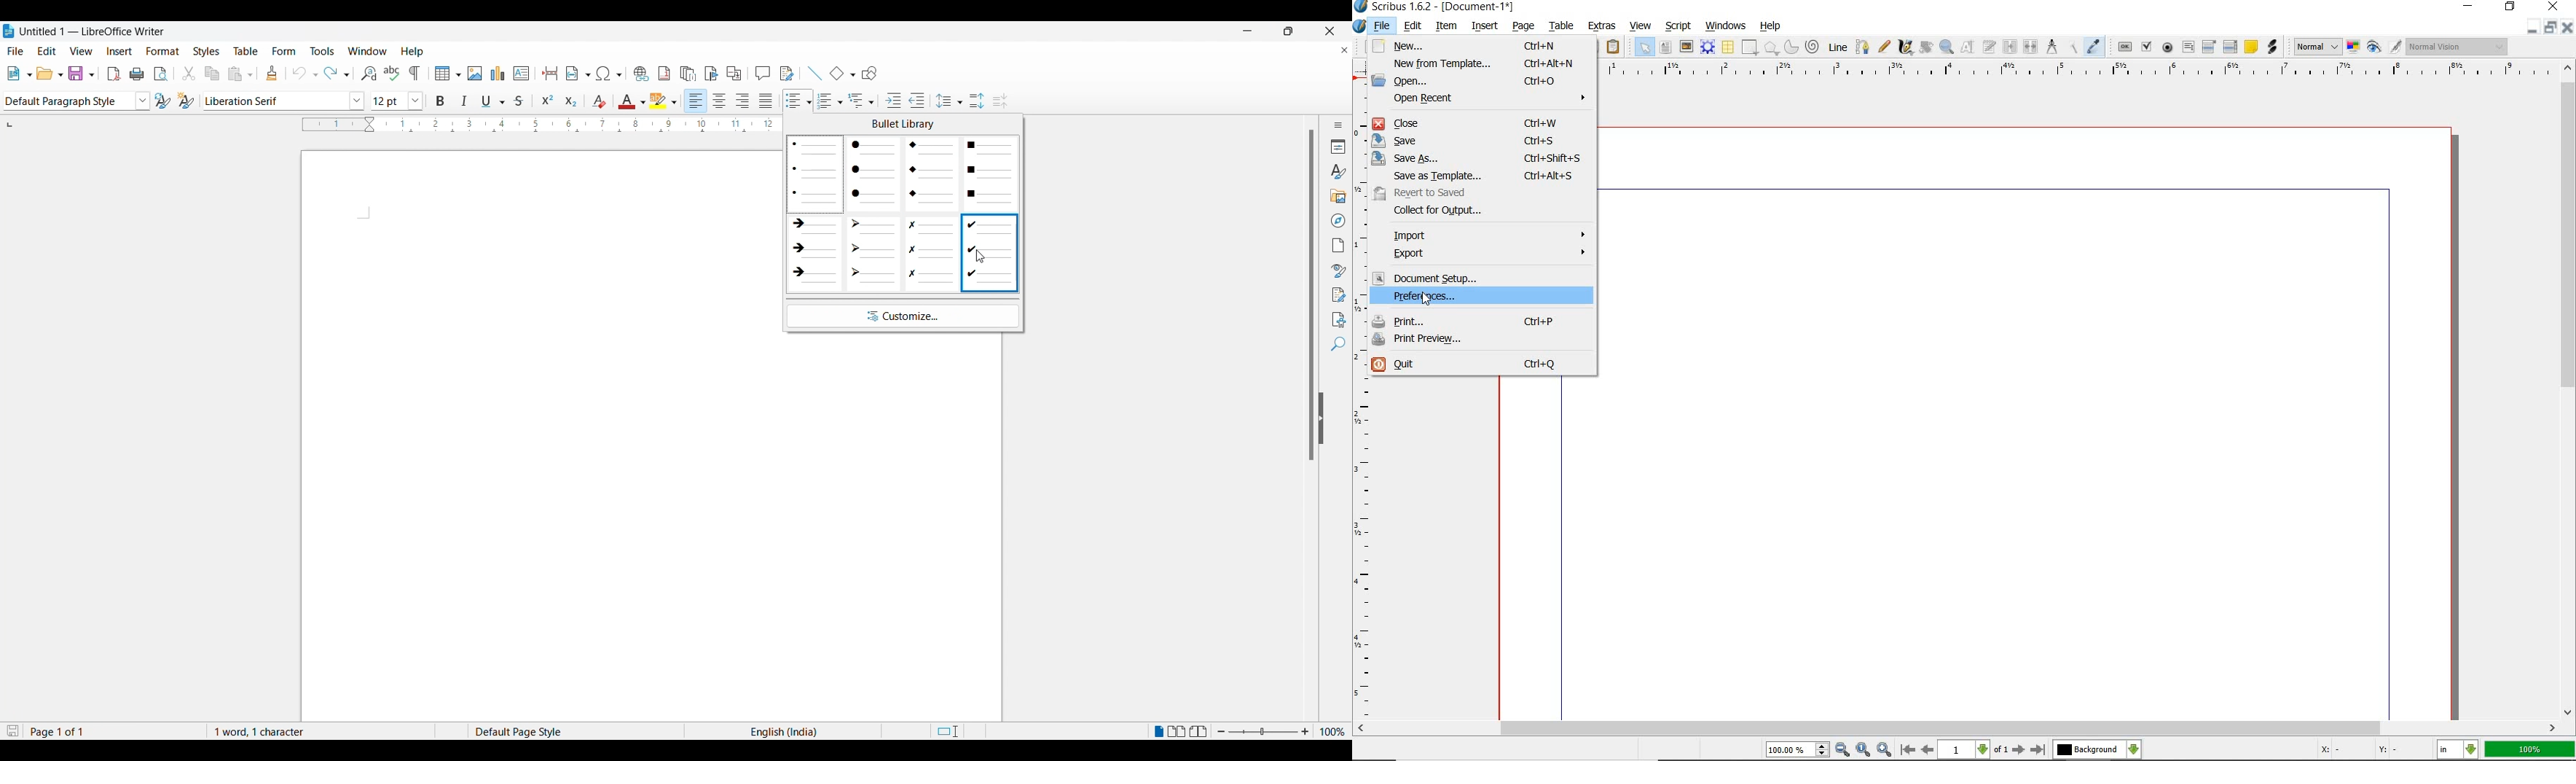 The width and height of the screenshot is (2576, 784). Describe the element at coordinates (975, 98) in the screenshot. I see `Increase line spacing` at that location.